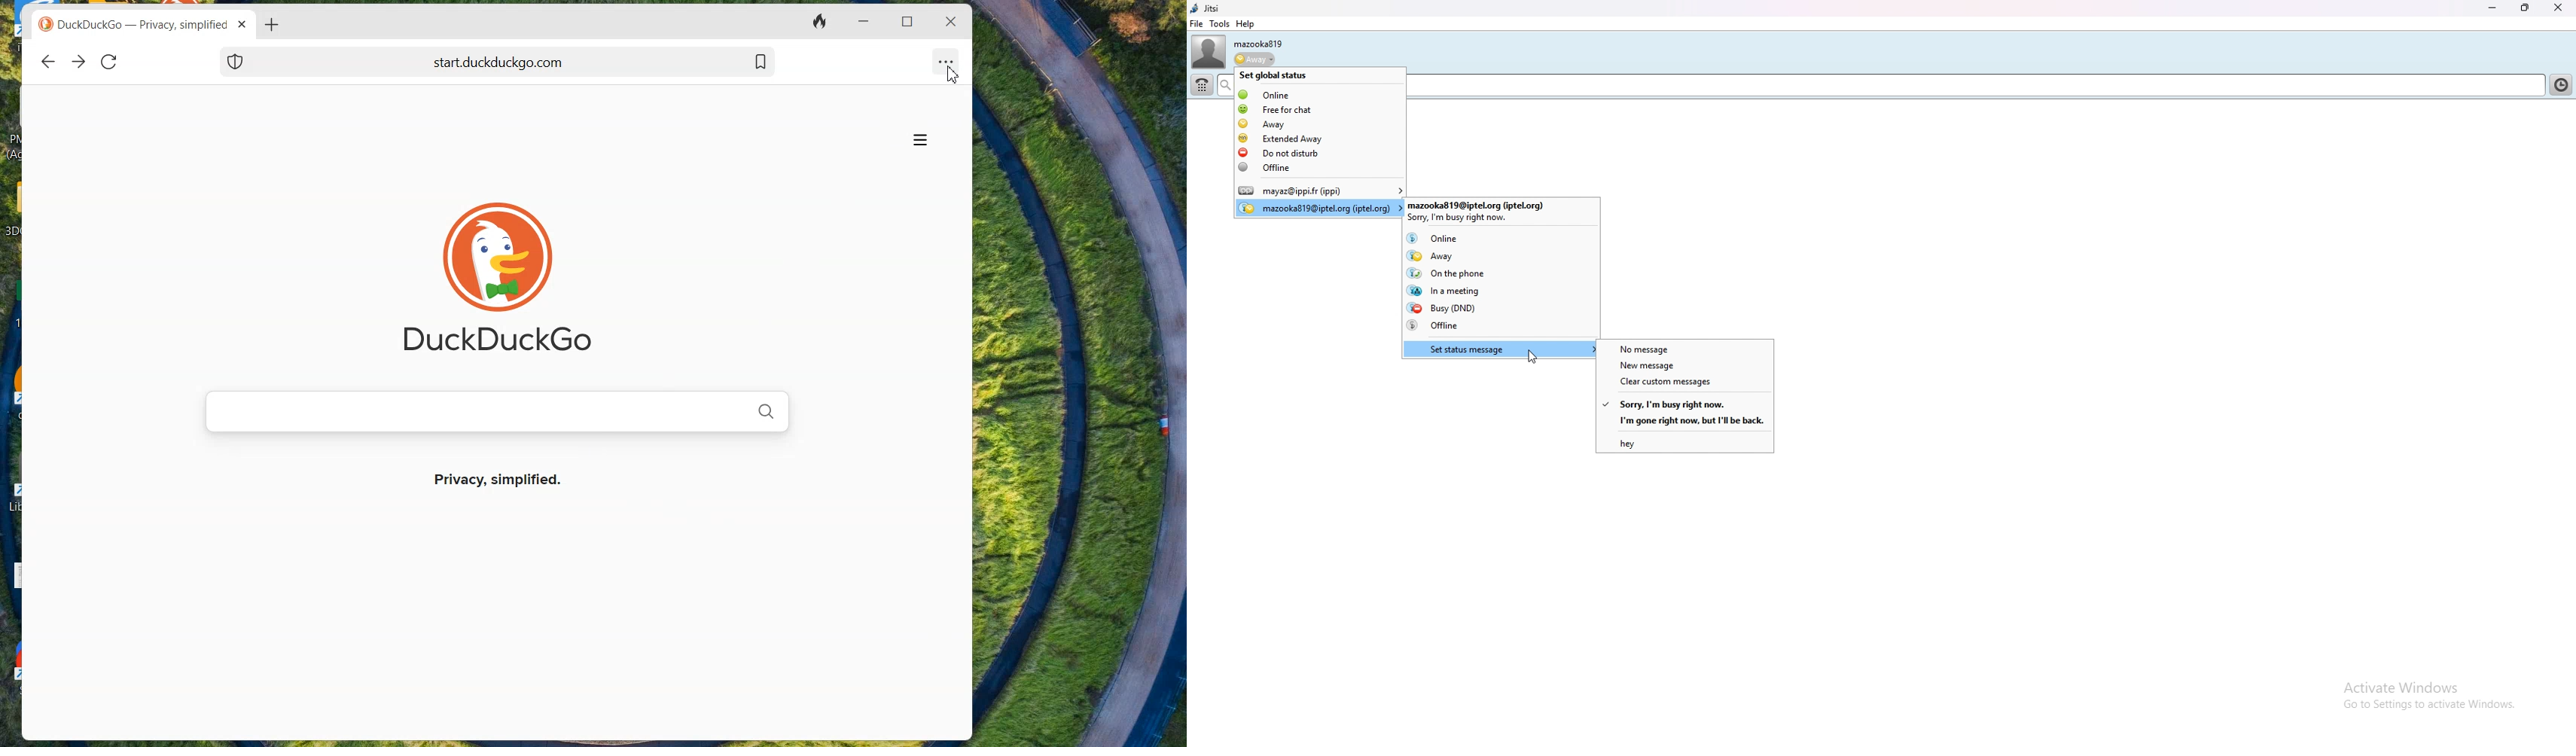  I want to click on dialpad, so click(1203, 85).